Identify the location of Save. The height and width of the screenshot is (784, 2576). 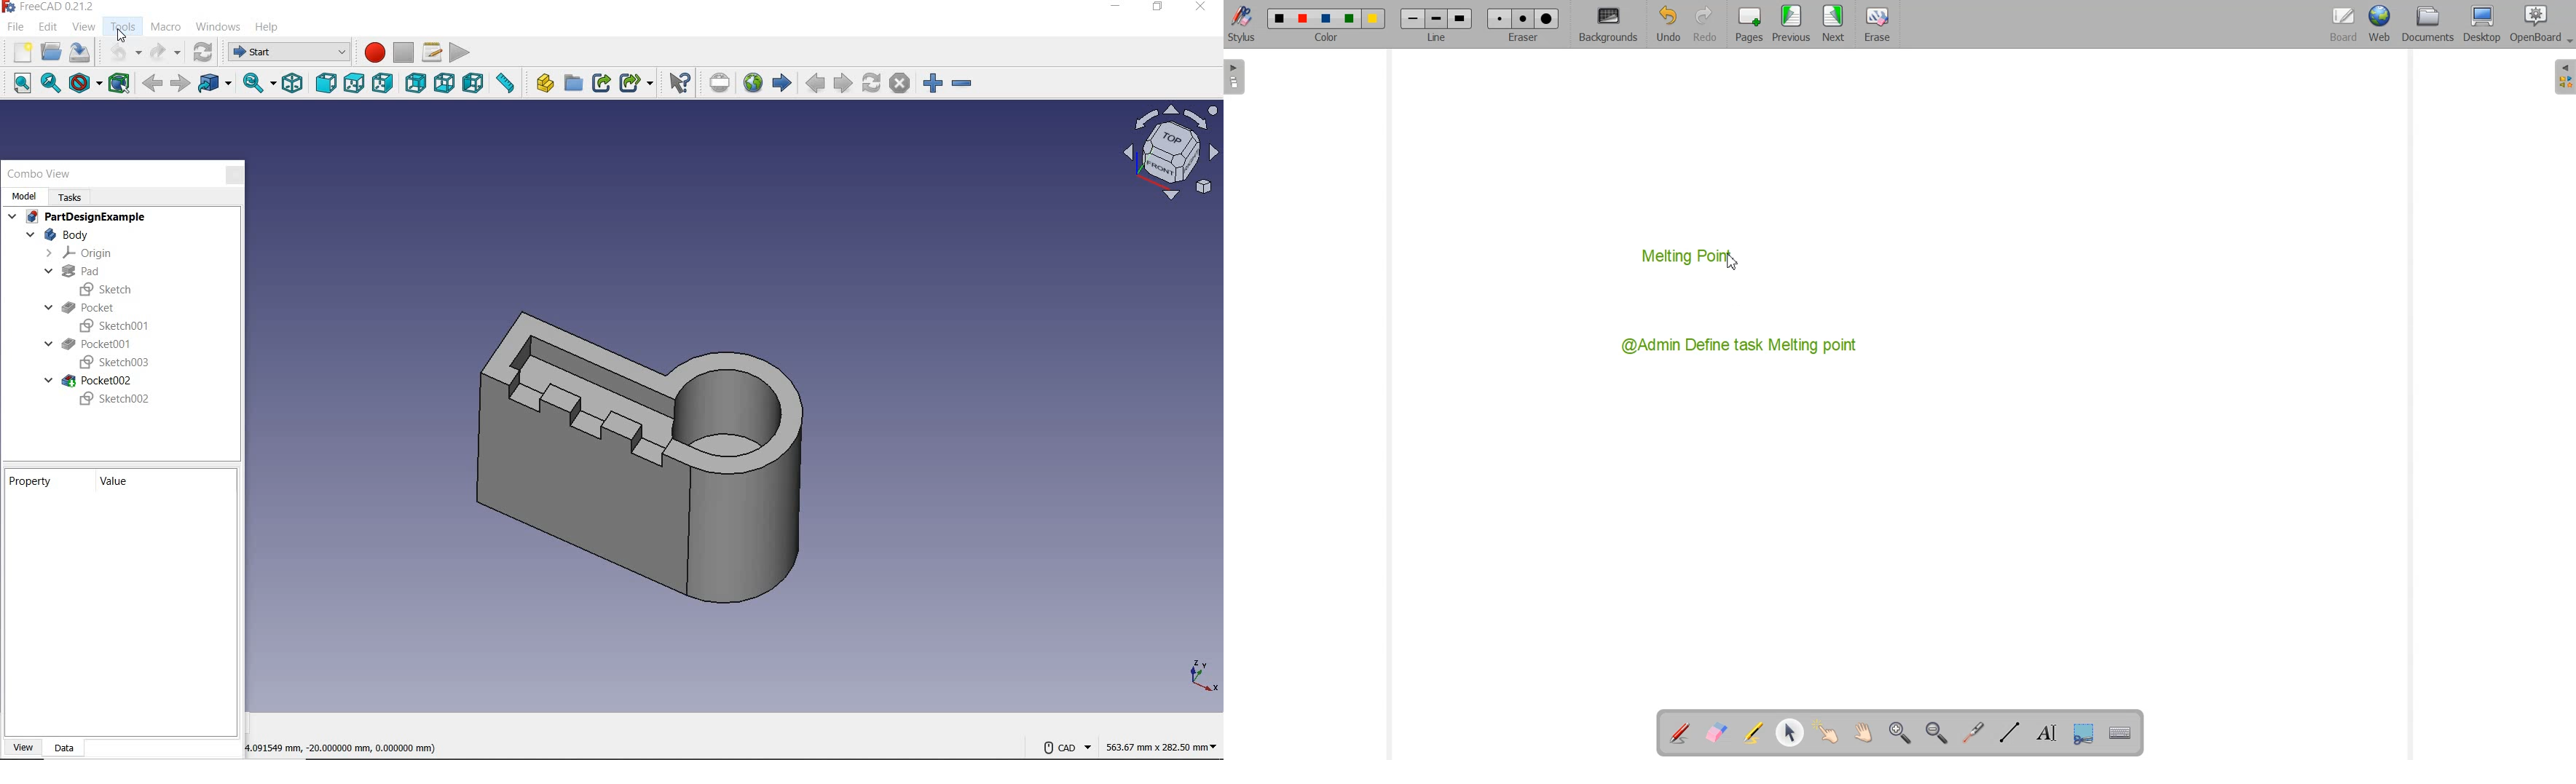
(79, 52).